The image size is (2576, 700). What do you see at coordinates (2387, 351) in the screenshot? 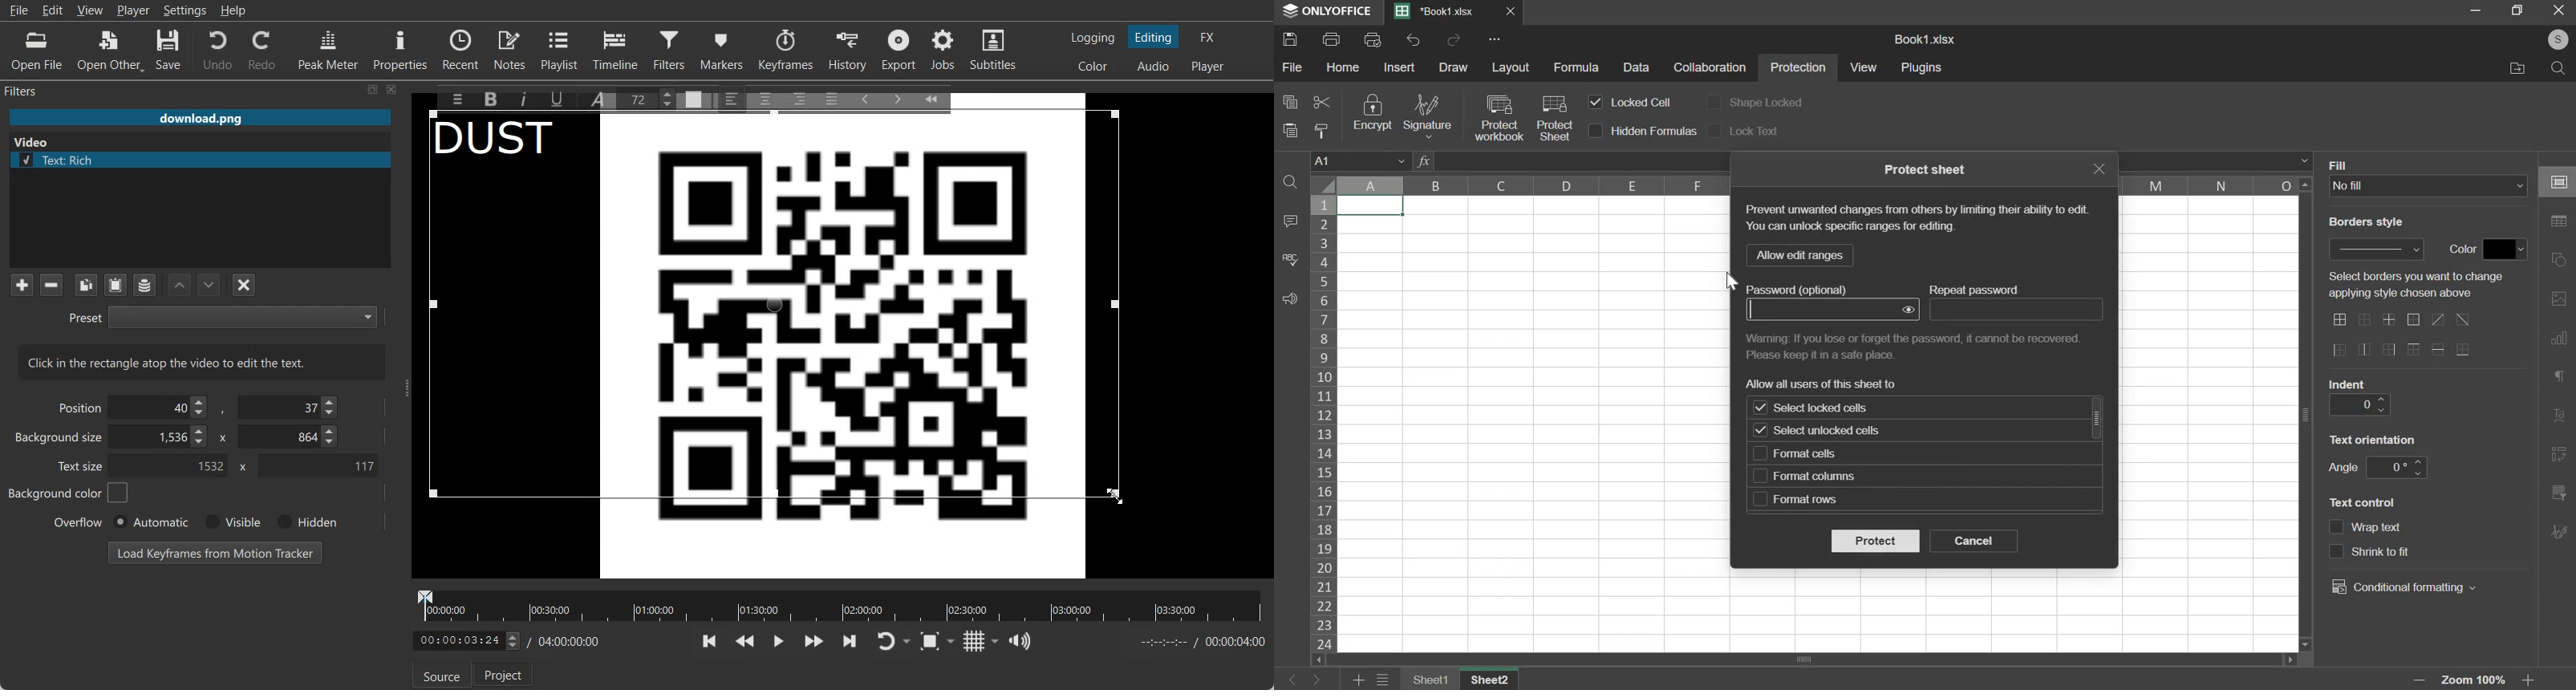
I see `border options` at bounding box center [2387, 351].